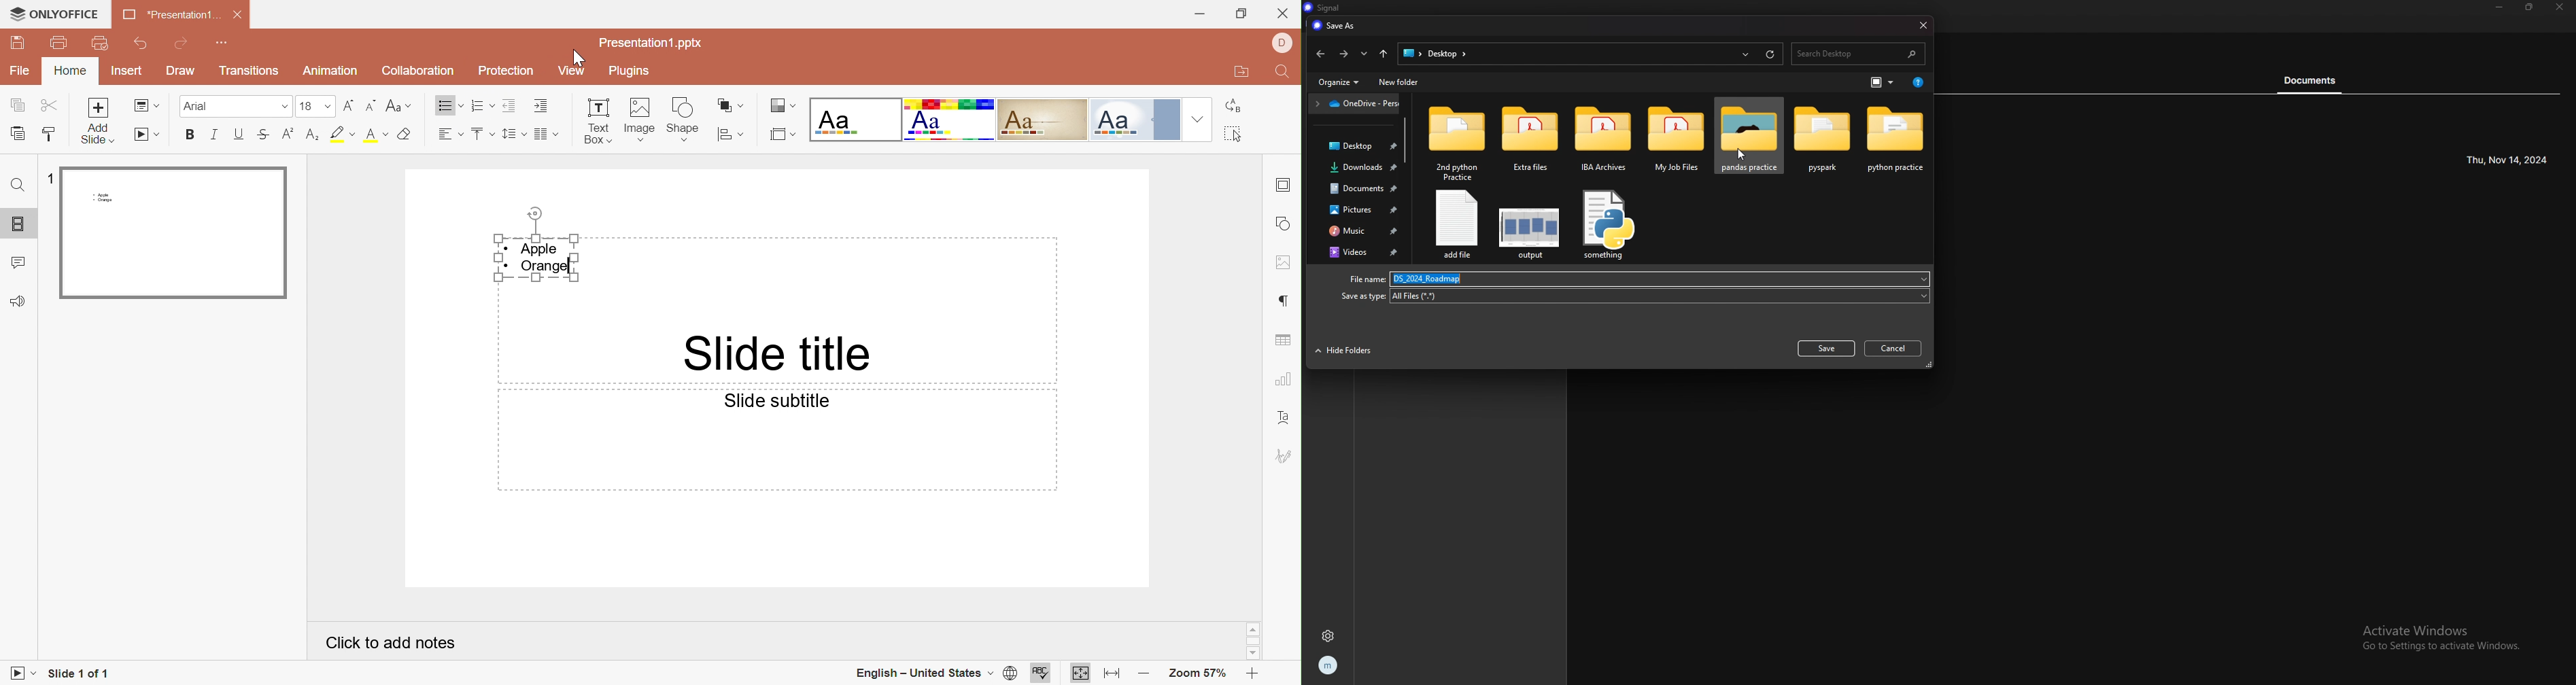  I want to click on Font, so click(199, 107).